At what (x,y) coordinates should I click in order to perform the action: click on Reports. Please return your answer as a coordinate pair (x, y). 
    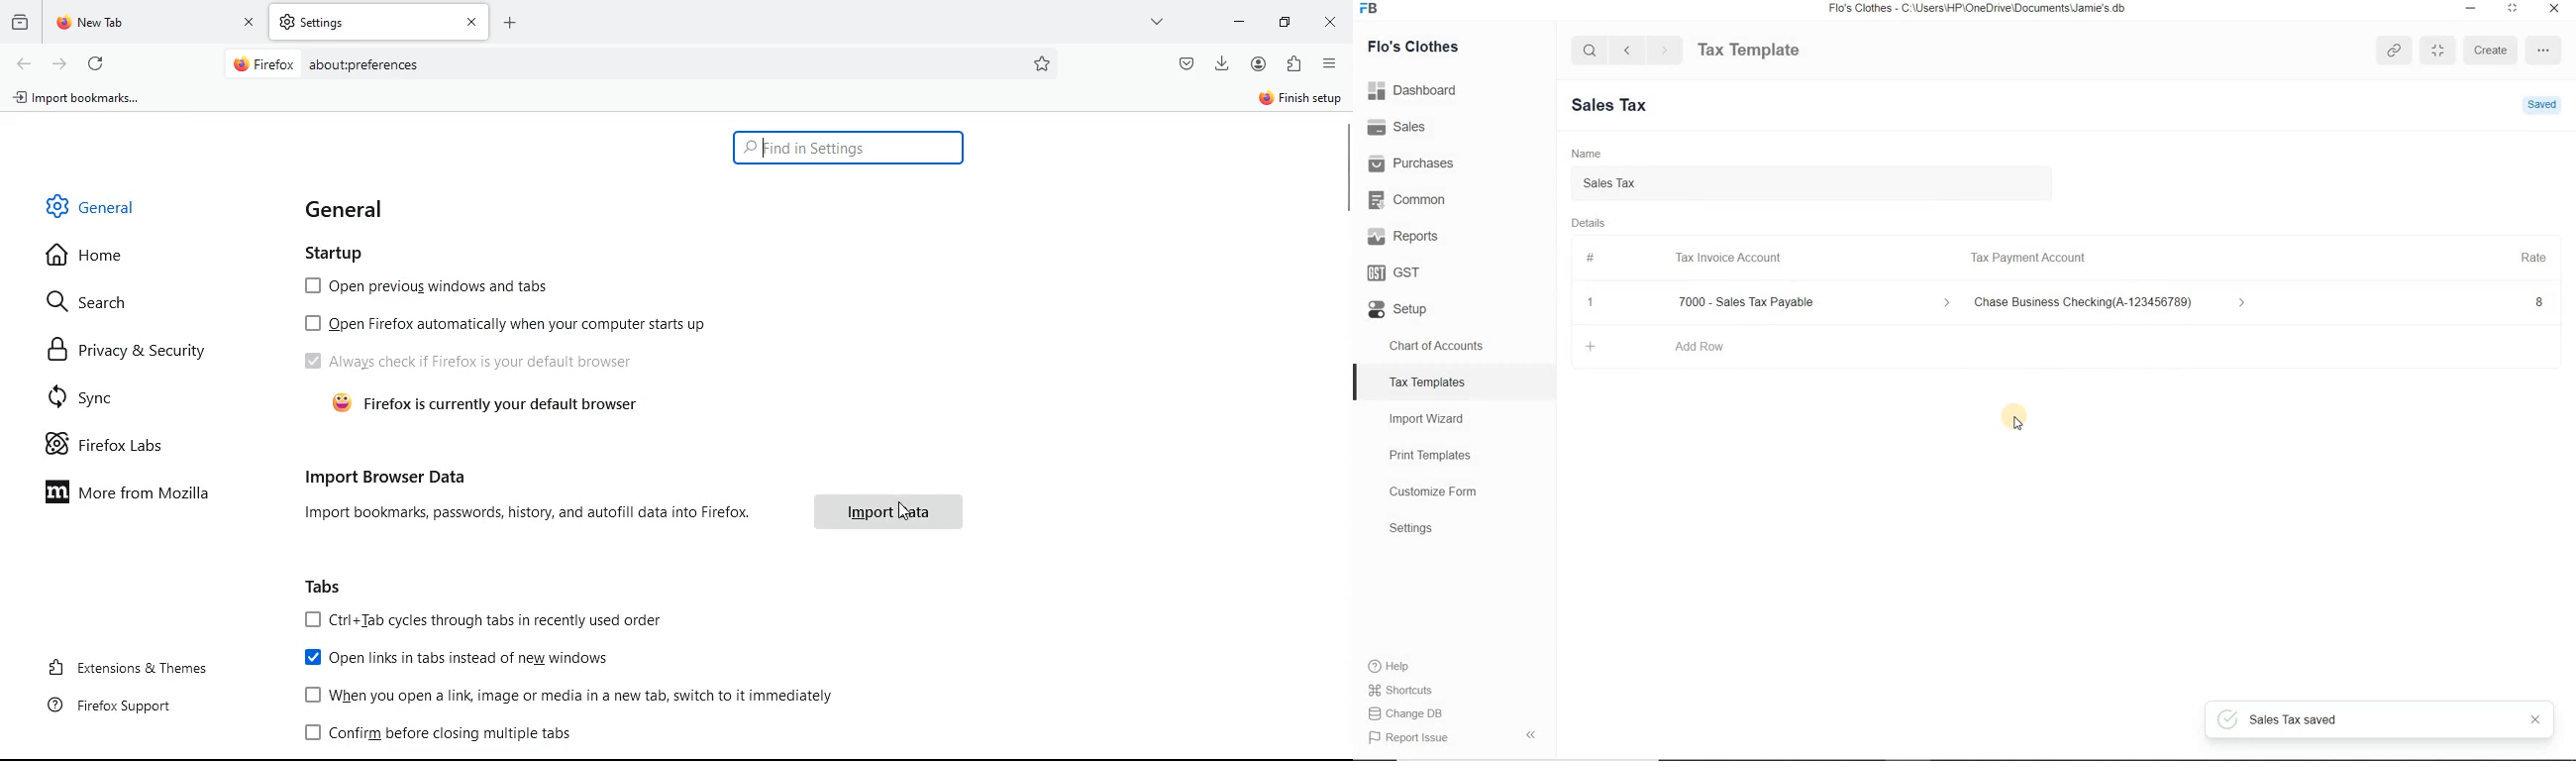
    Looking at the image, I should click on (1454, 235).